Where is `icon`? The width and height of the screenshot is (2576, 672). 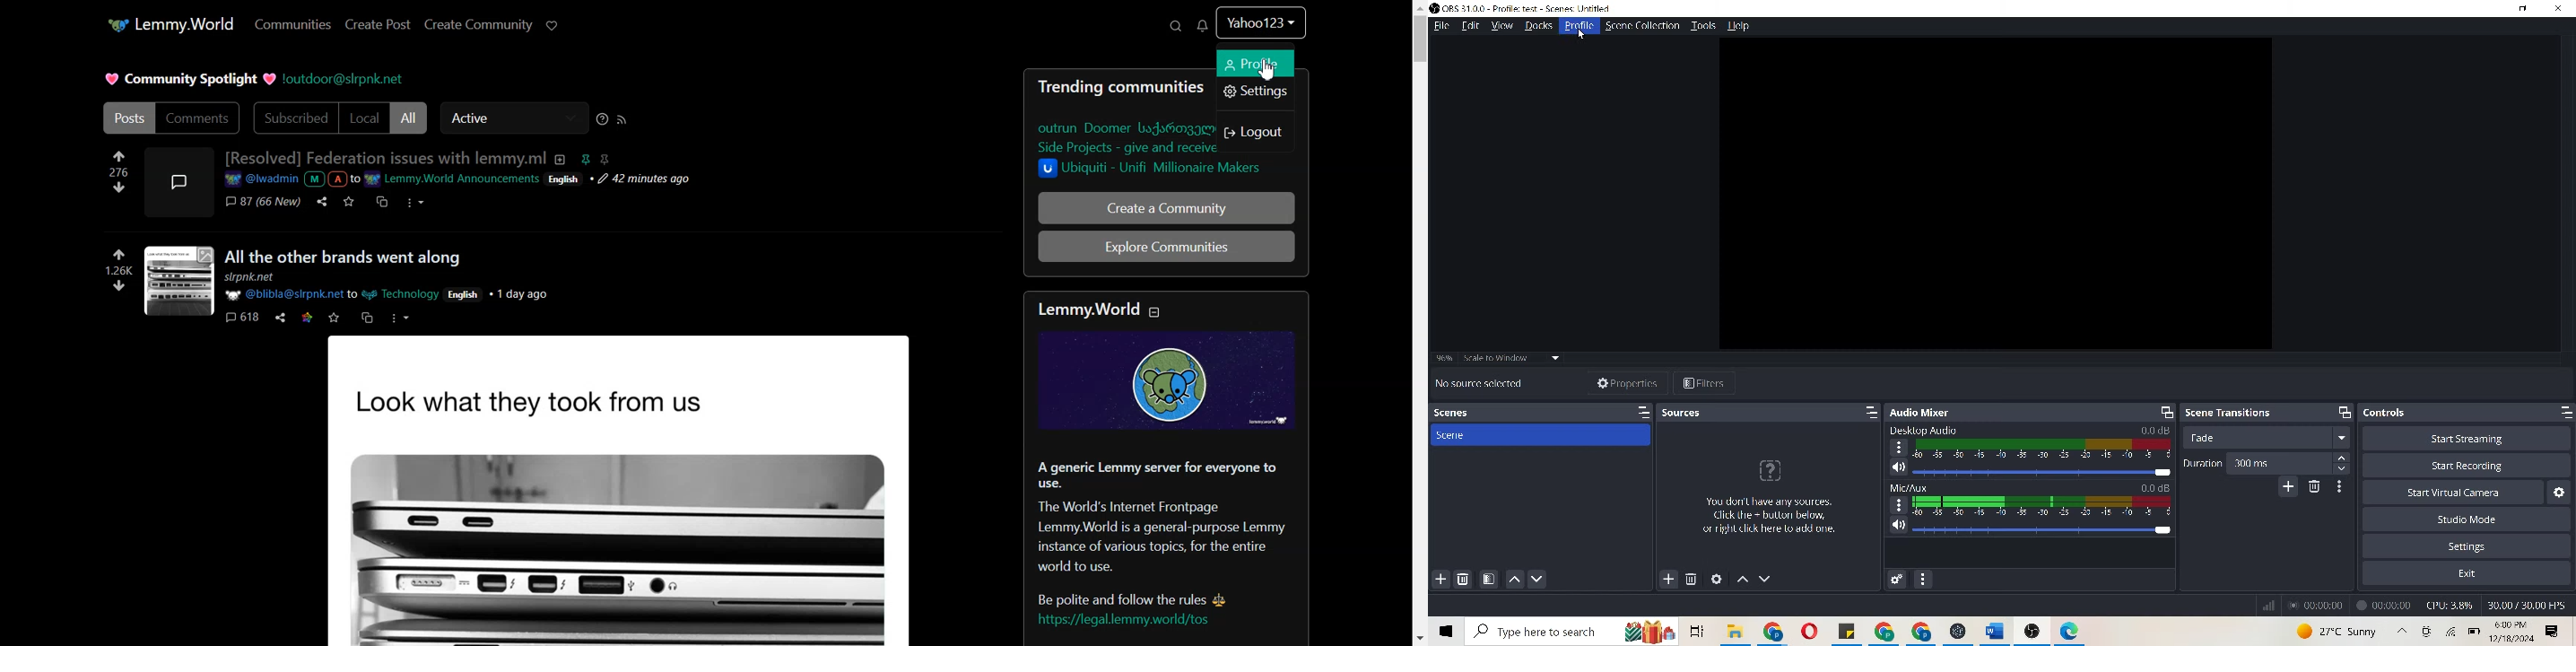
icon is located at coordinates (2071, 629).